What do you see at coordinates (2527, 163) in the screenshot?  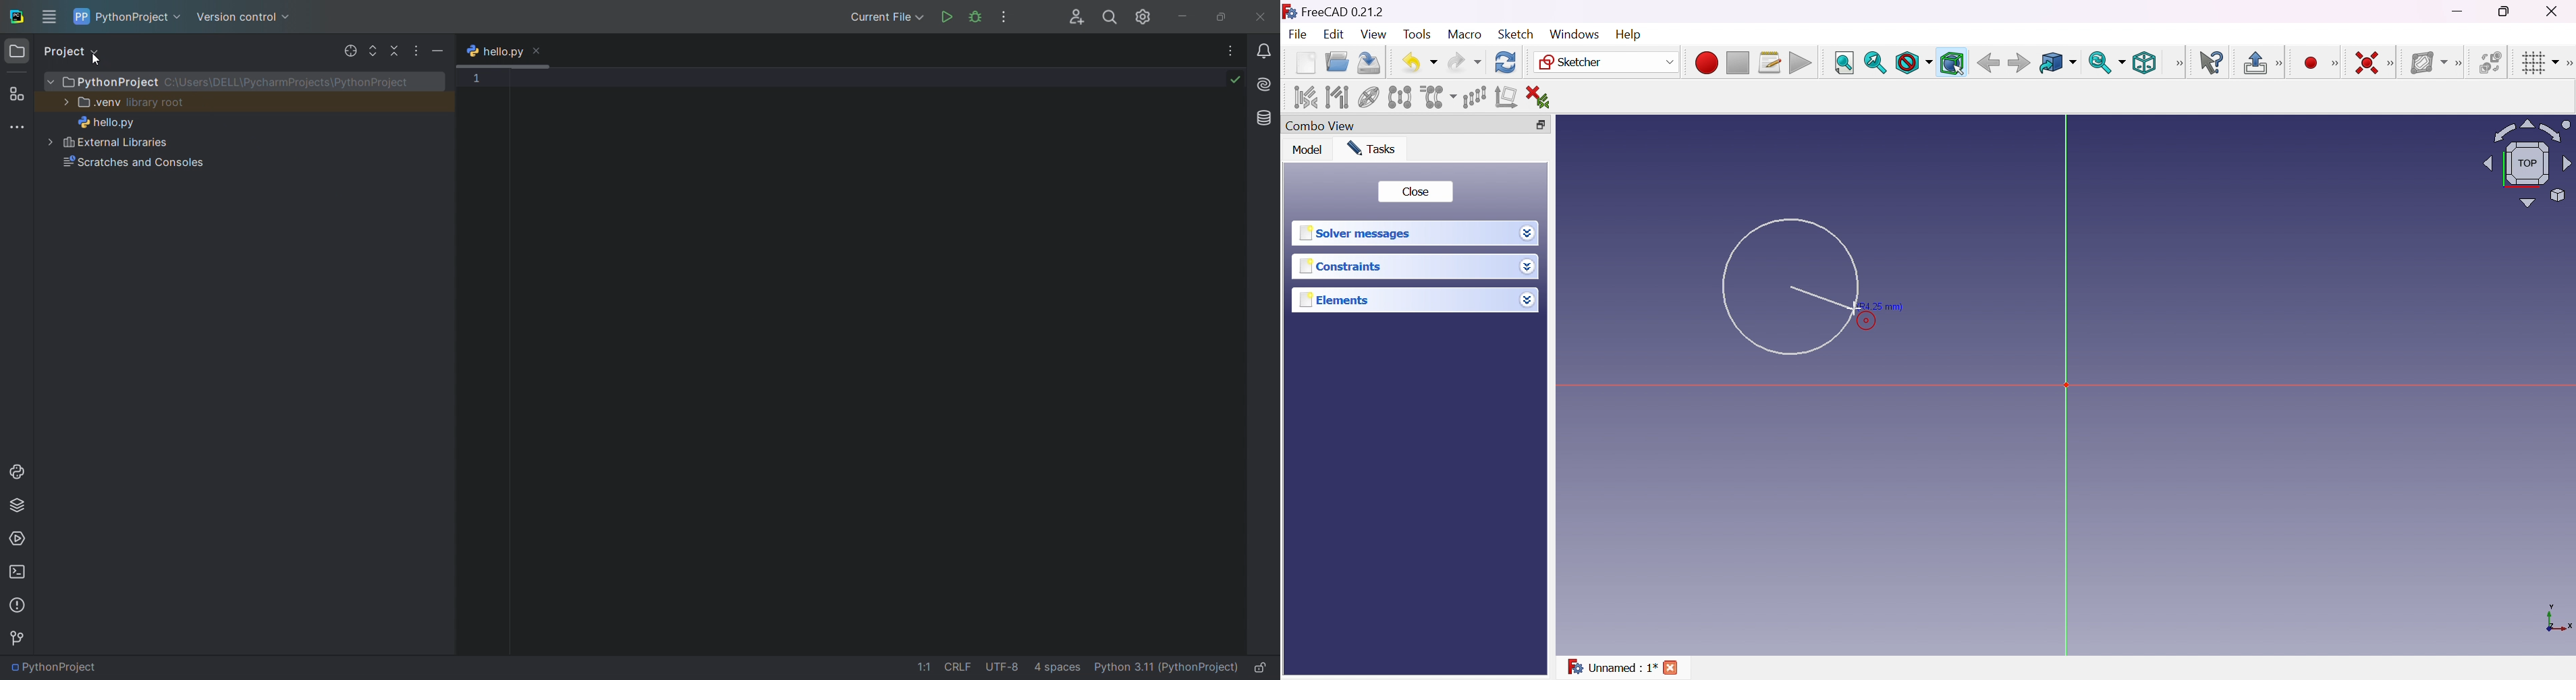 I see `Viewing angle` at bounding box center [2527, 163].